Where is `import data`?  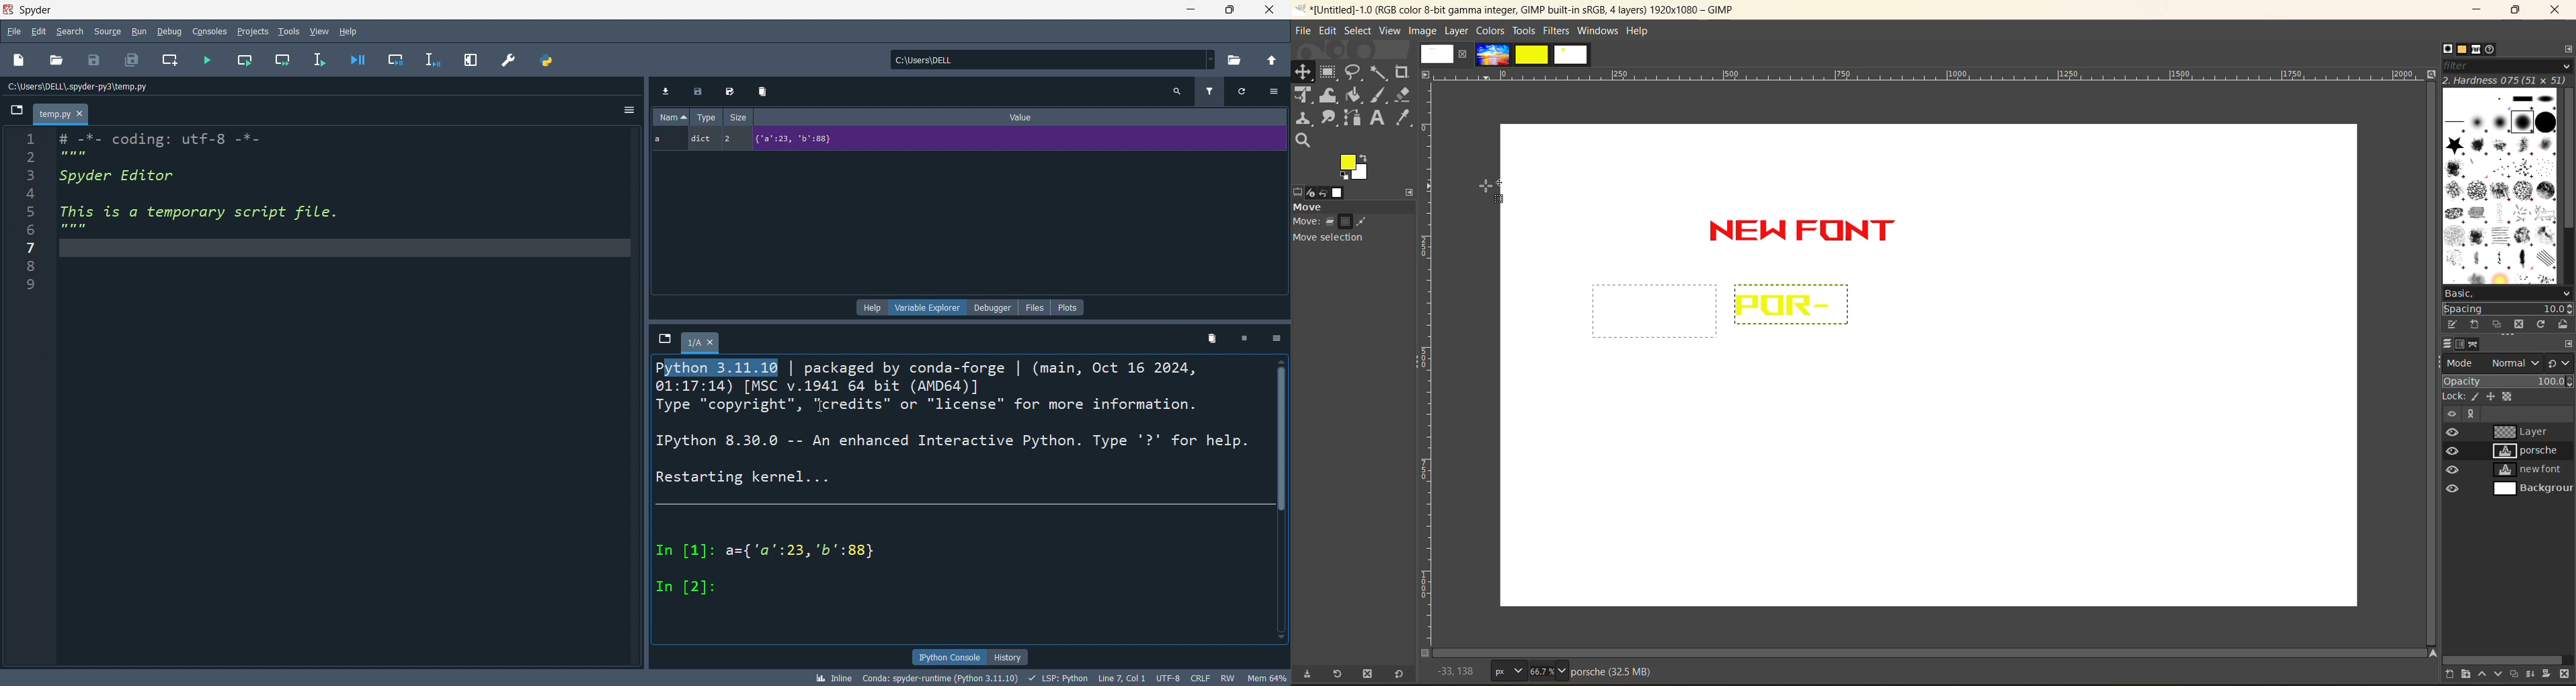 import data is located at coordinates (665, 91).